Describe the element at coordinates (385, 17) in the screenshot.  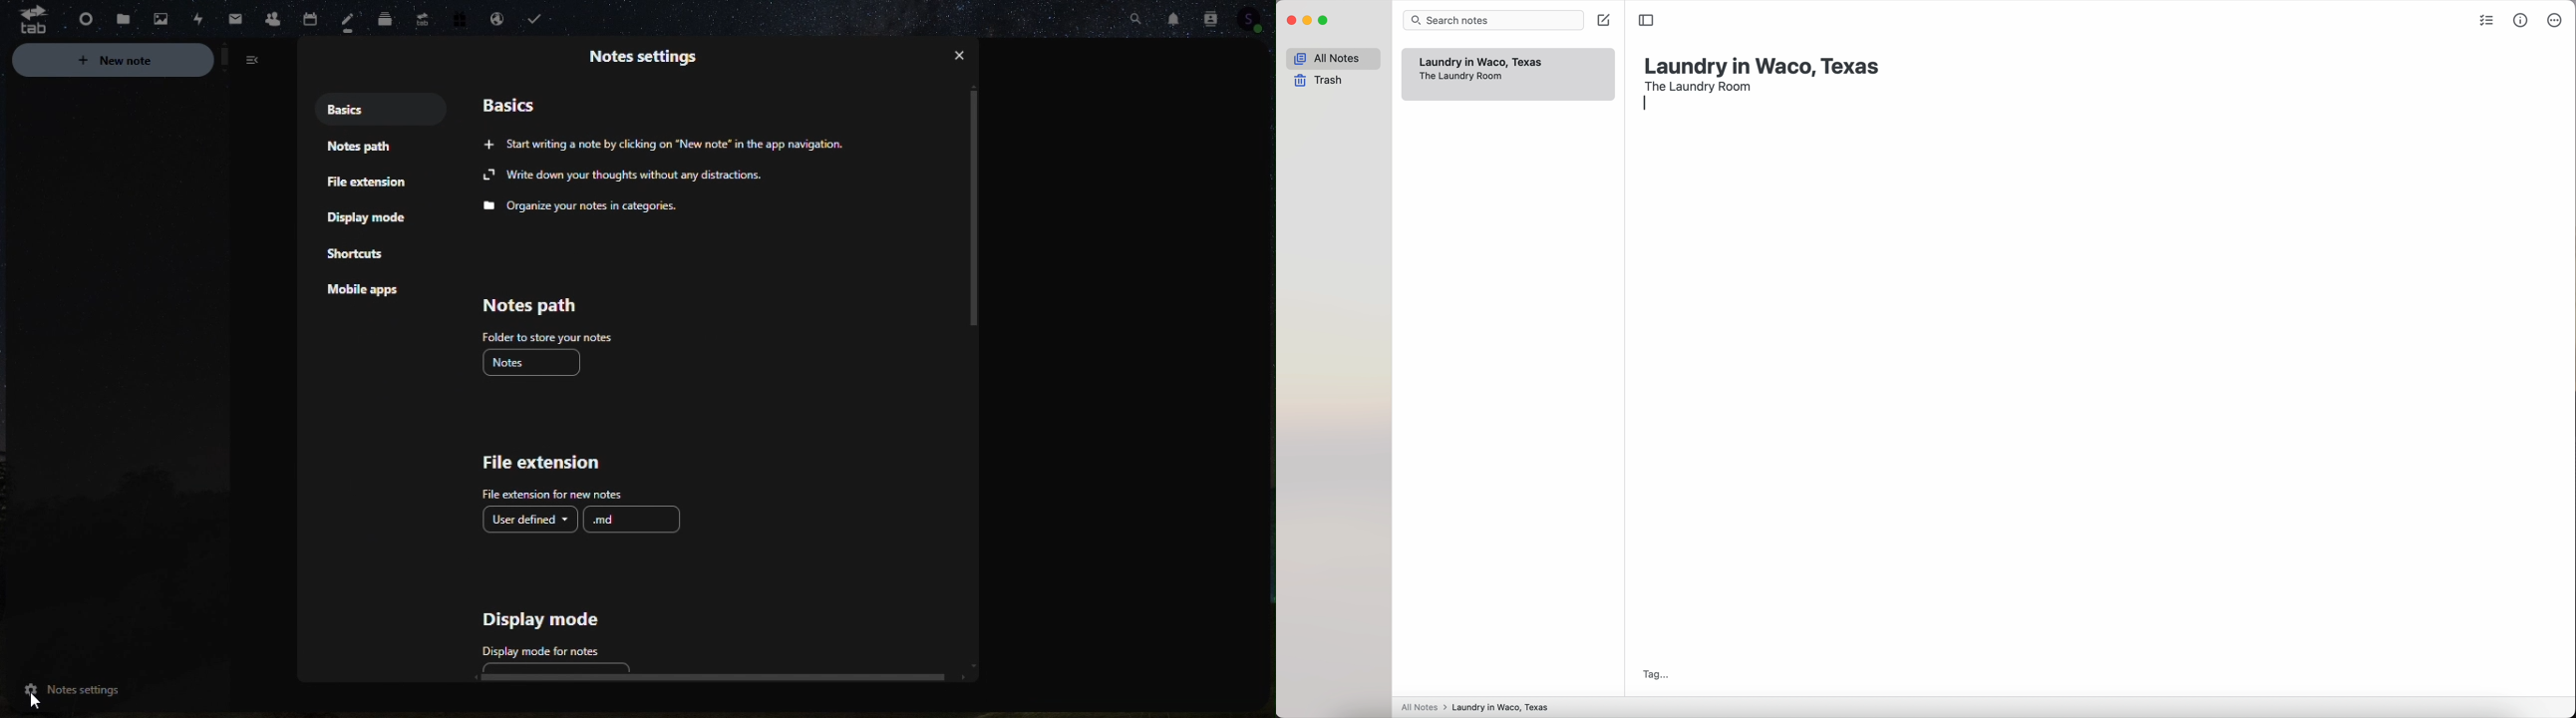
I see `deck` at that location.